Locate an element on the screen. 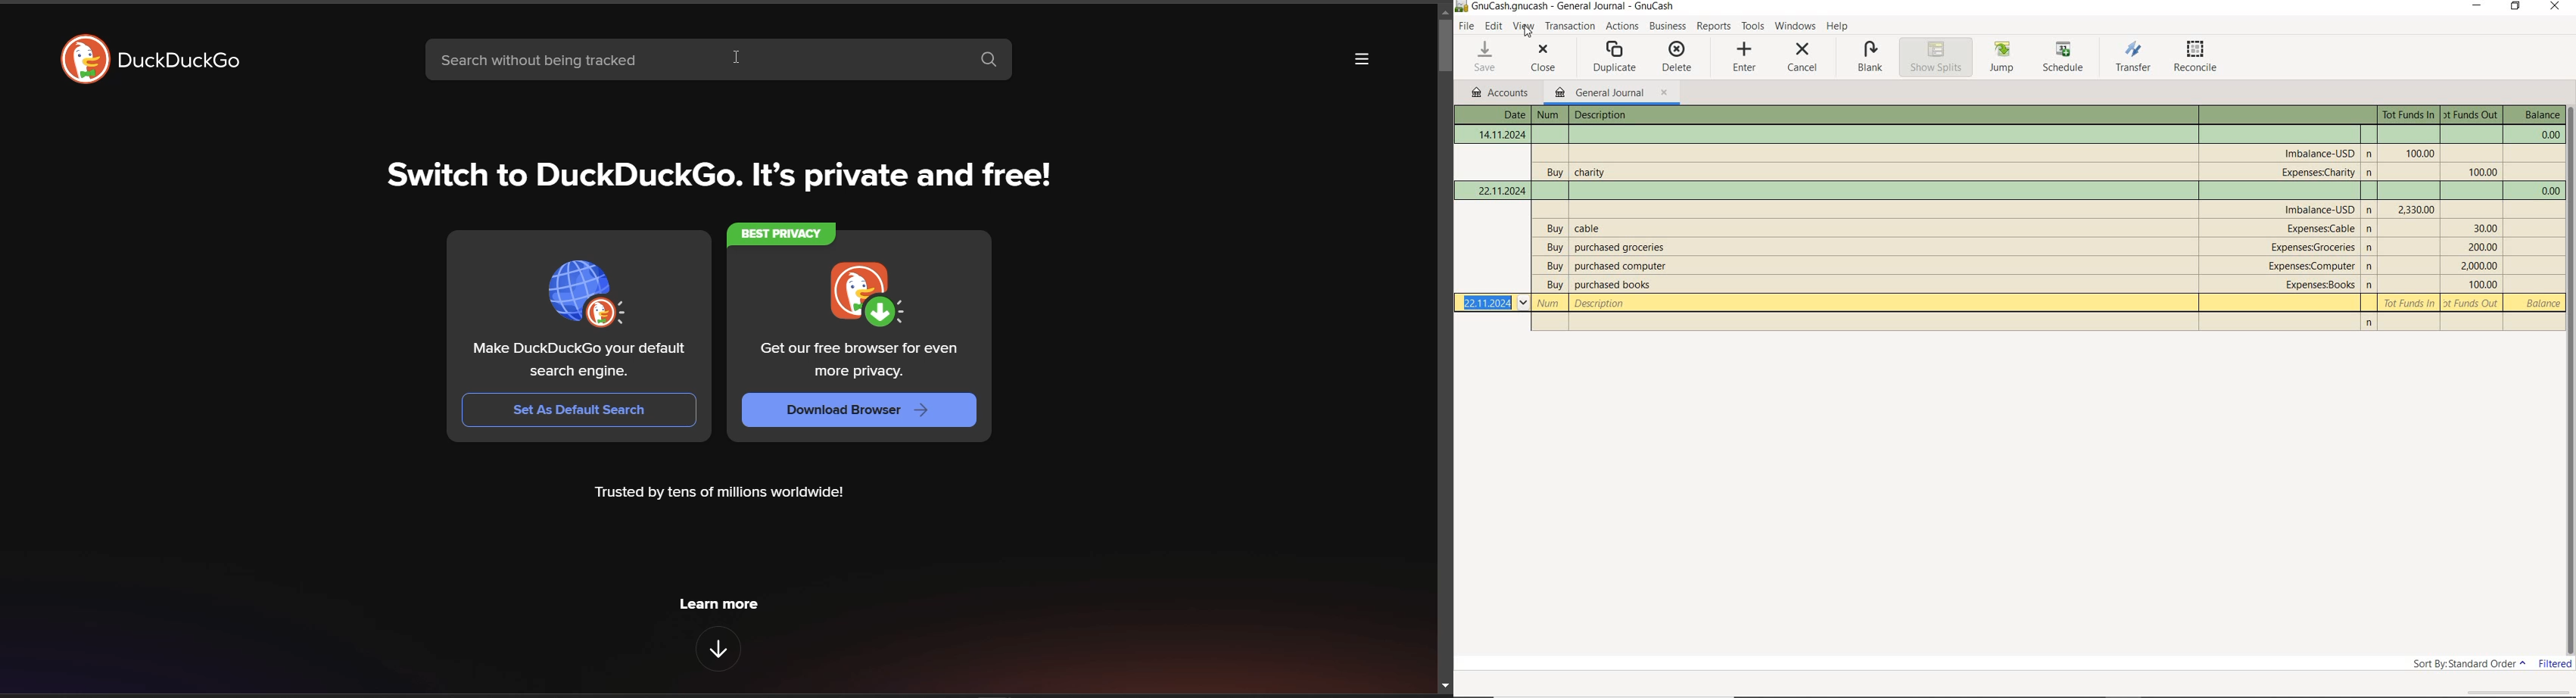 This screenshot has width=2576, height=700. ENTER is located at coordinates (1746, 58).